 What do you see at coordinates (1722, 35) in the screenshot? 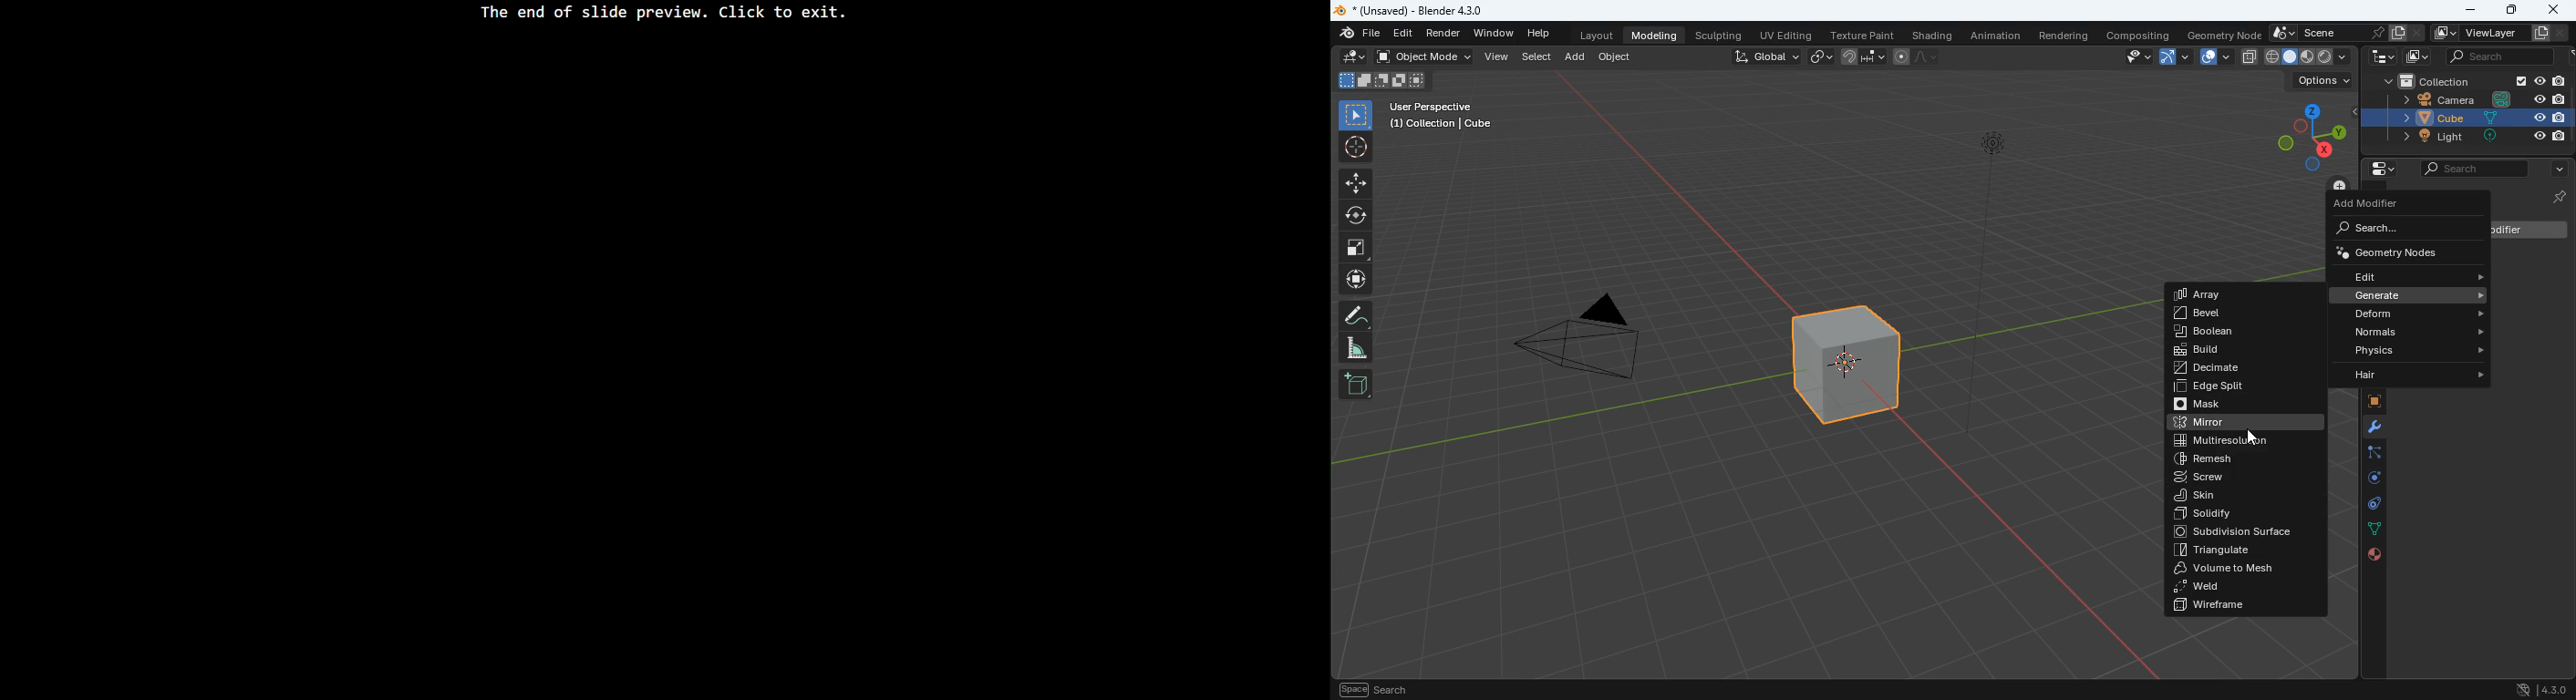
I see `sculpting` at bounding box center [1722, 35].